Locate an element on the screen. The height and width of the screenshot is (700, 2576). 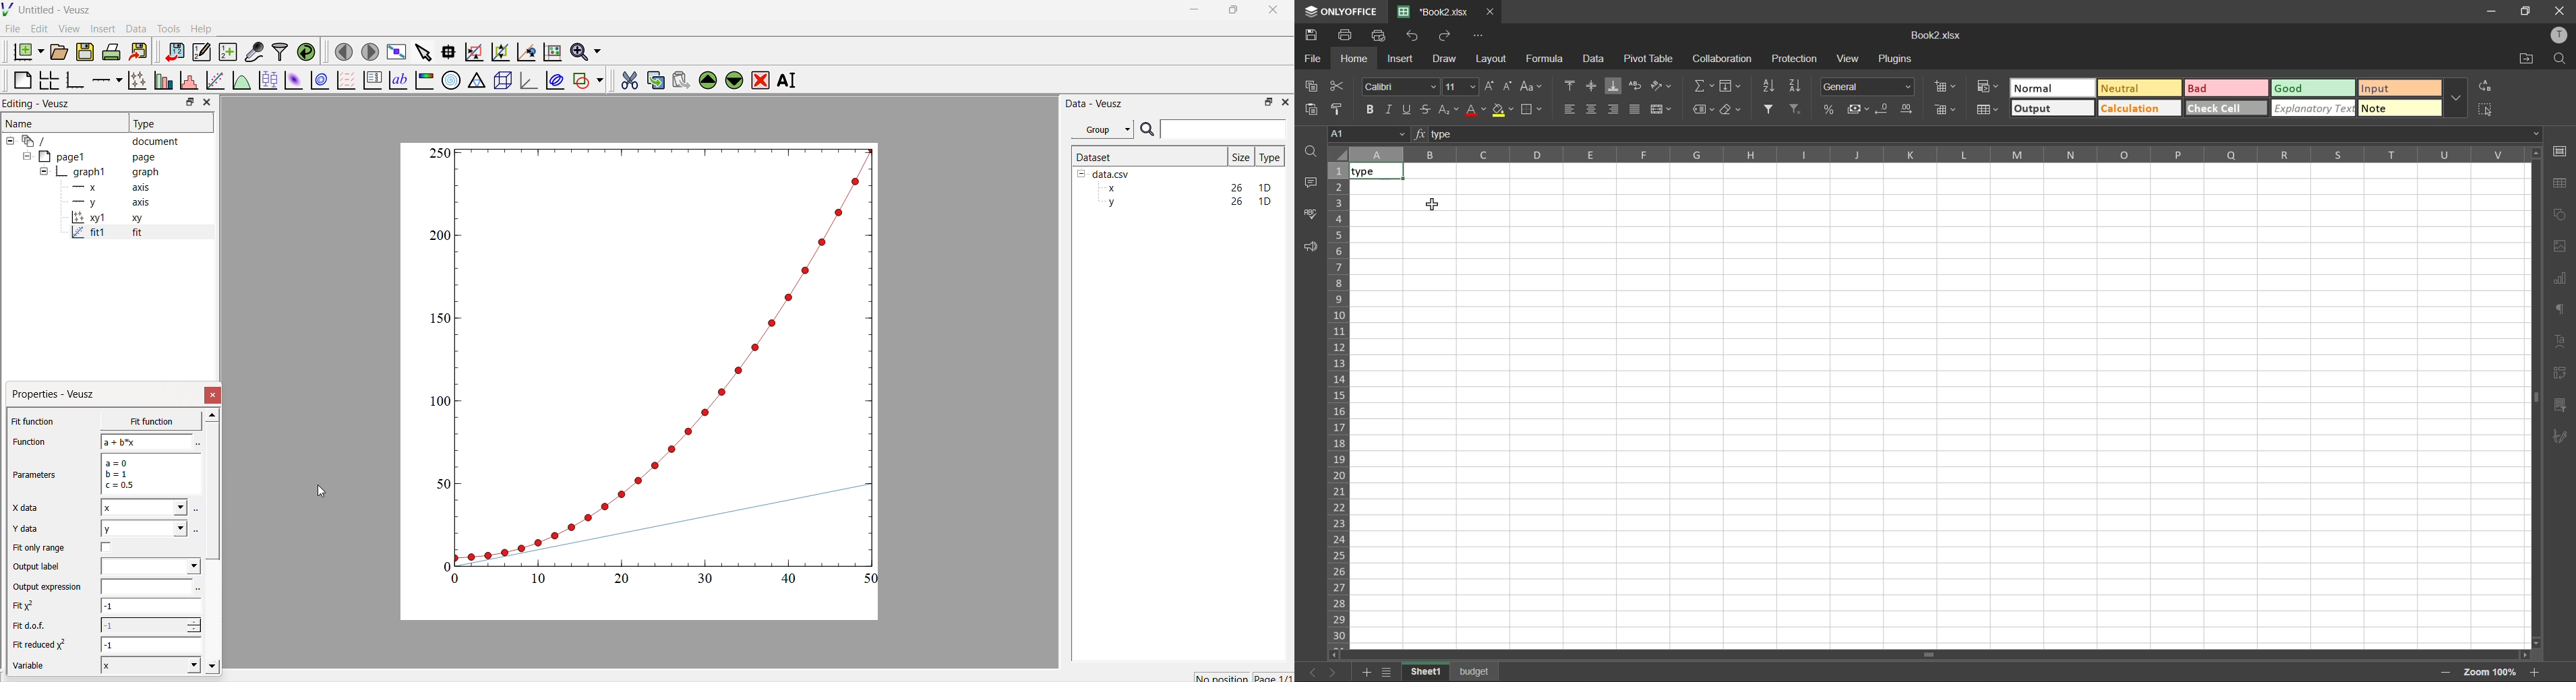
explanatory text is located at coordinates (2313, 108).